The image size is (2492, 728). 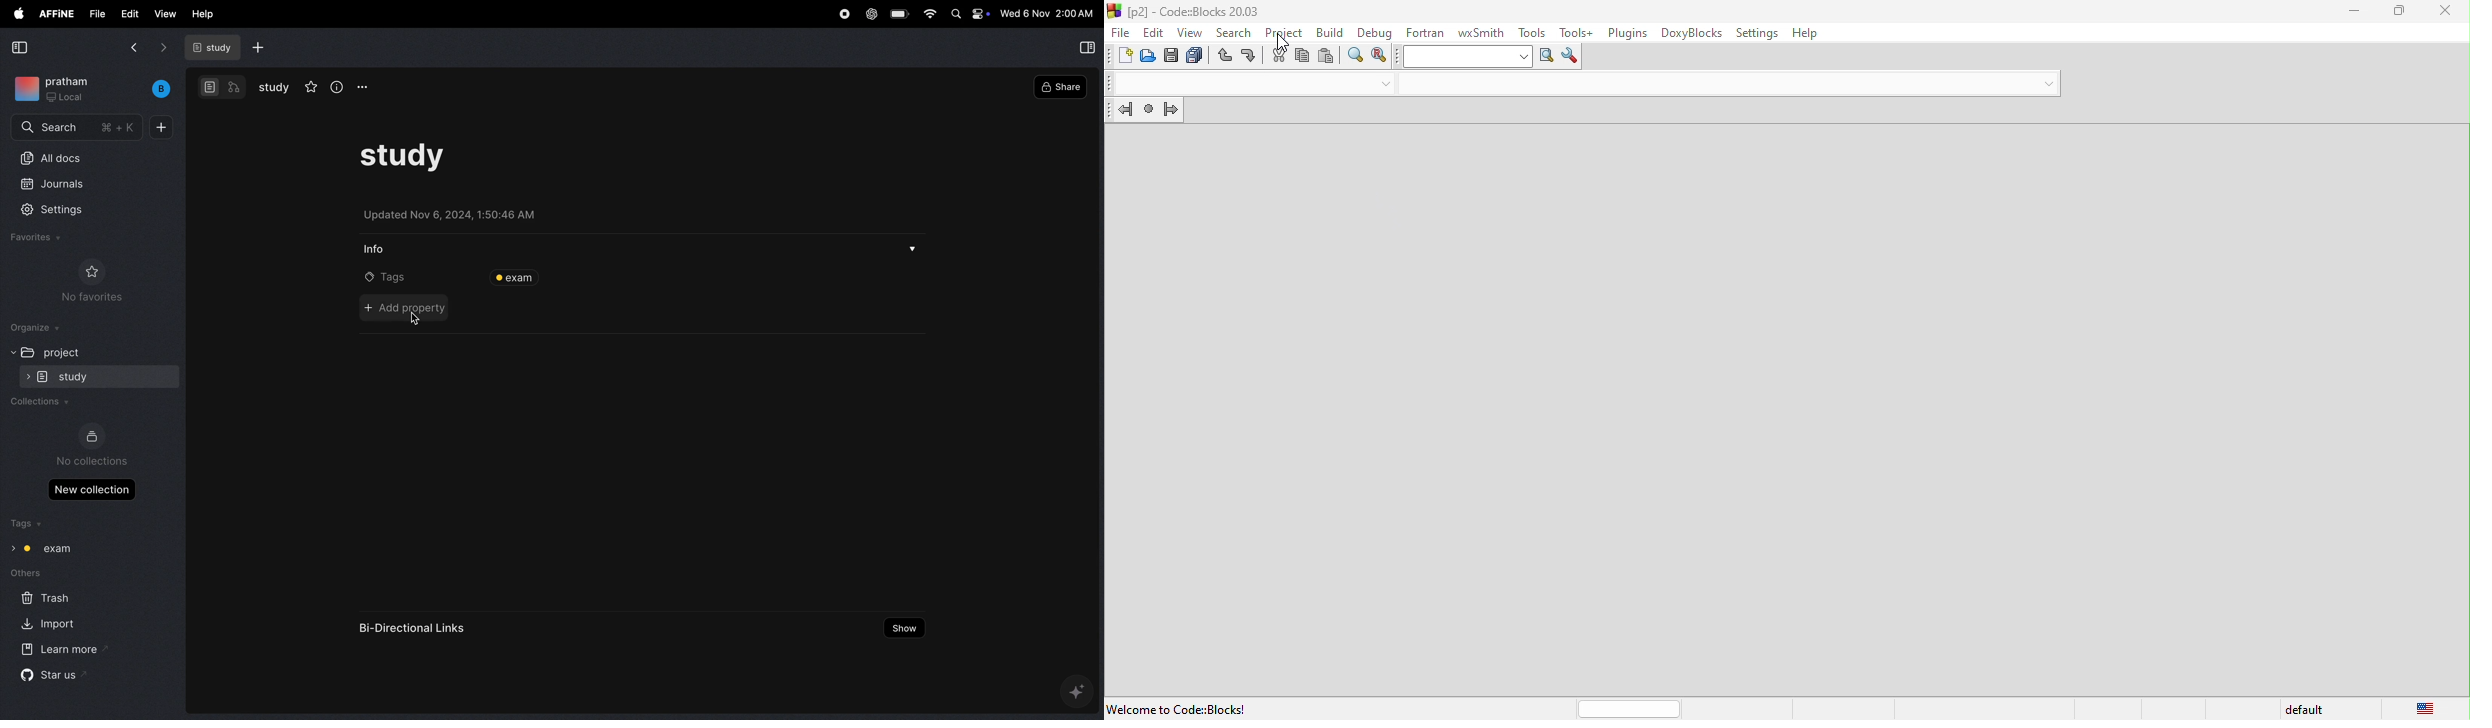 I want to click on maximize, so click(x=2400, y=10).